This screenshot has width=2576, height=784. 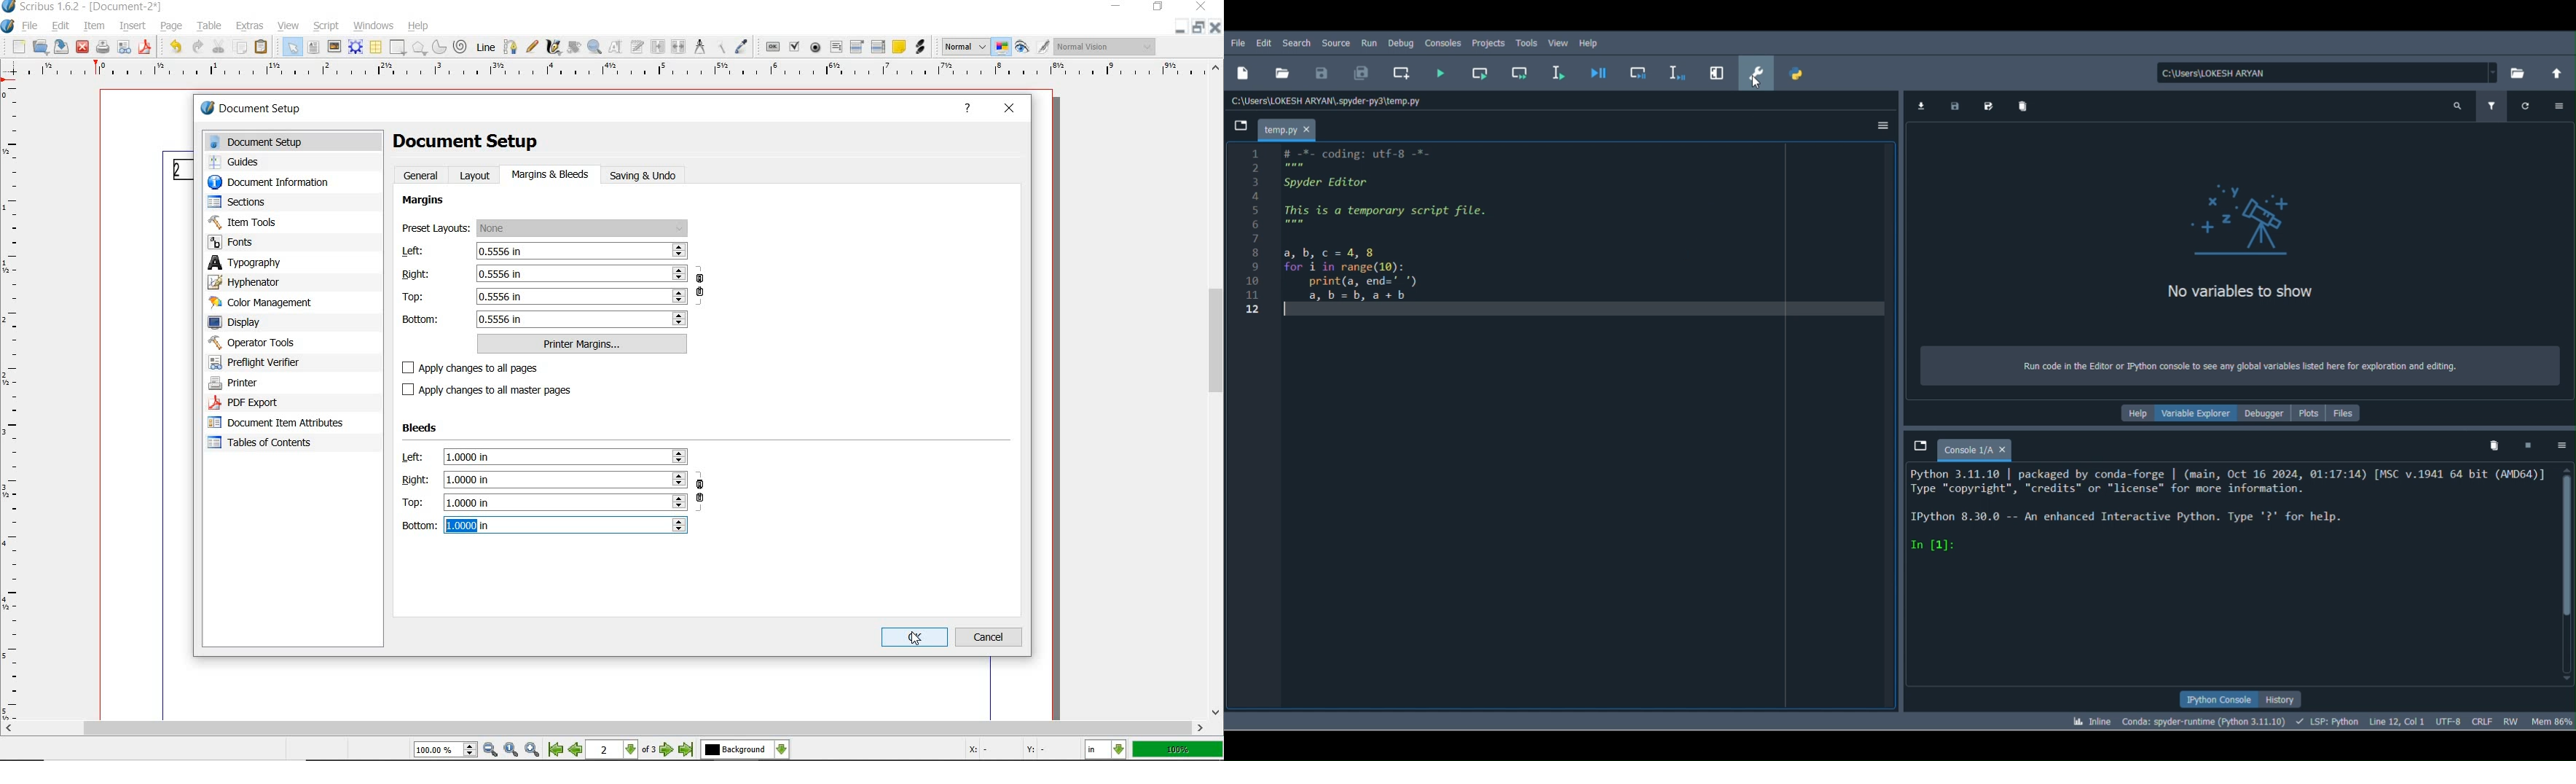 What do you see at coordinates (1603, 73) in the screenshot?
I see `Debug file ( Ctrl + F5)` at bounding box center [1603, 73].